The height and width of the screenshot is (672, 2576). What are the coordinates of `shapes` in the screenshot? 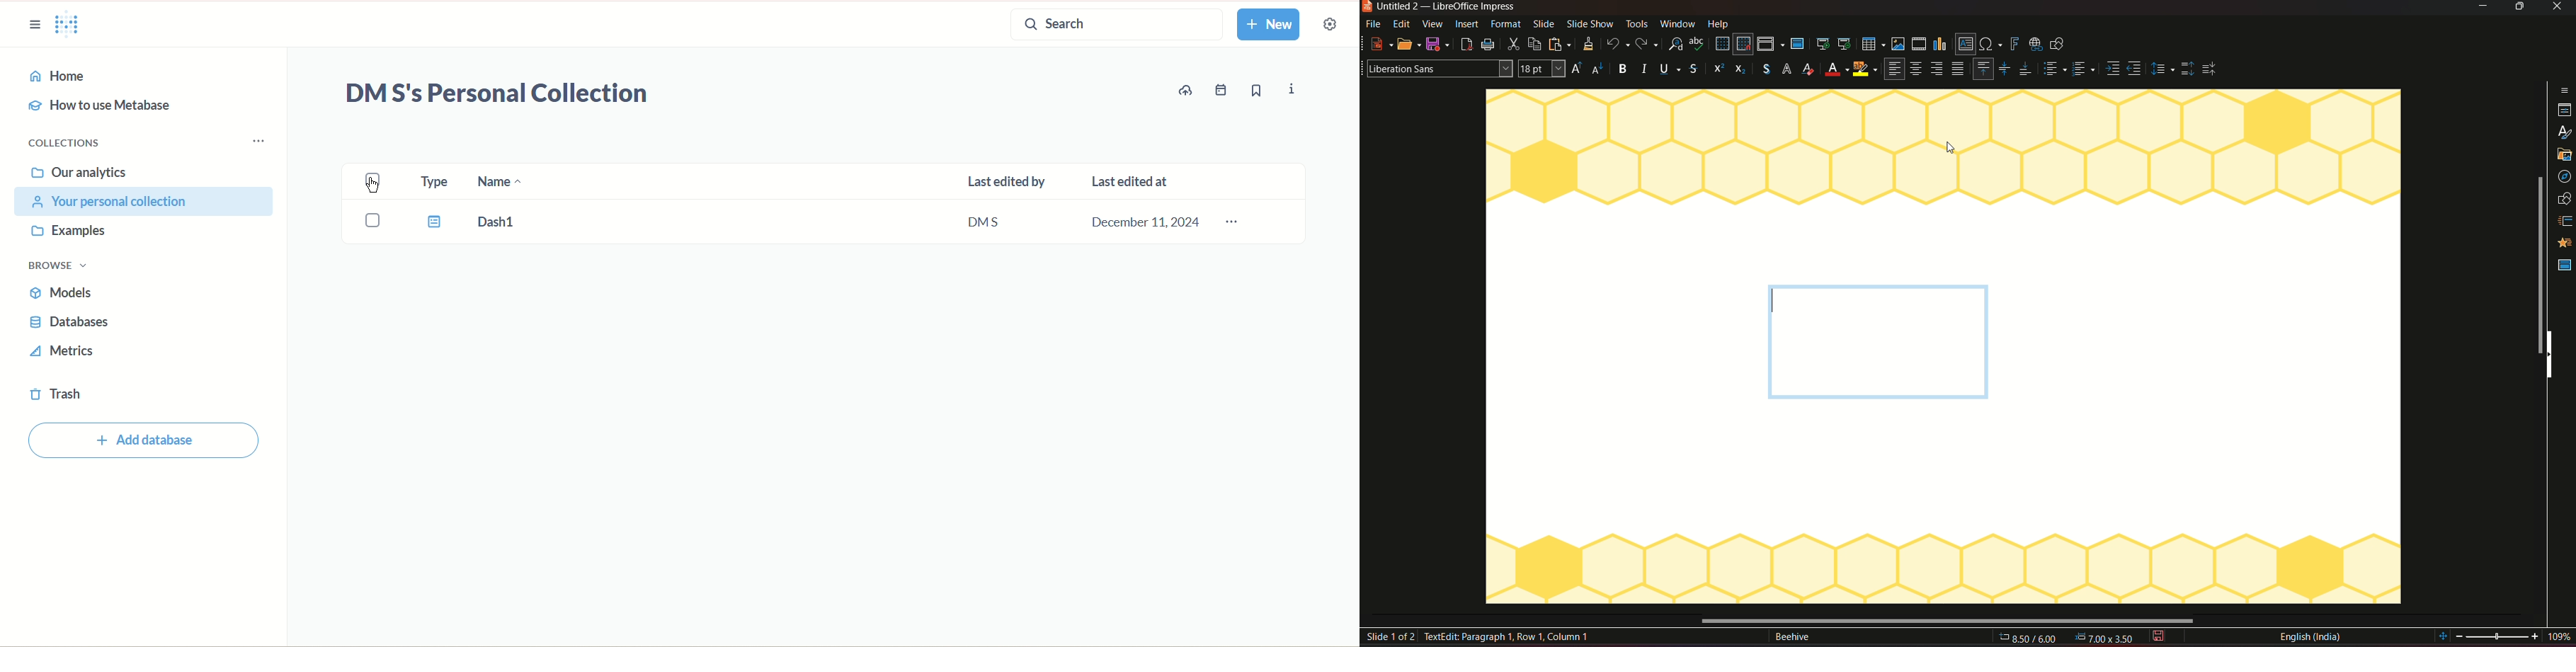 It's located at (2566, 174).